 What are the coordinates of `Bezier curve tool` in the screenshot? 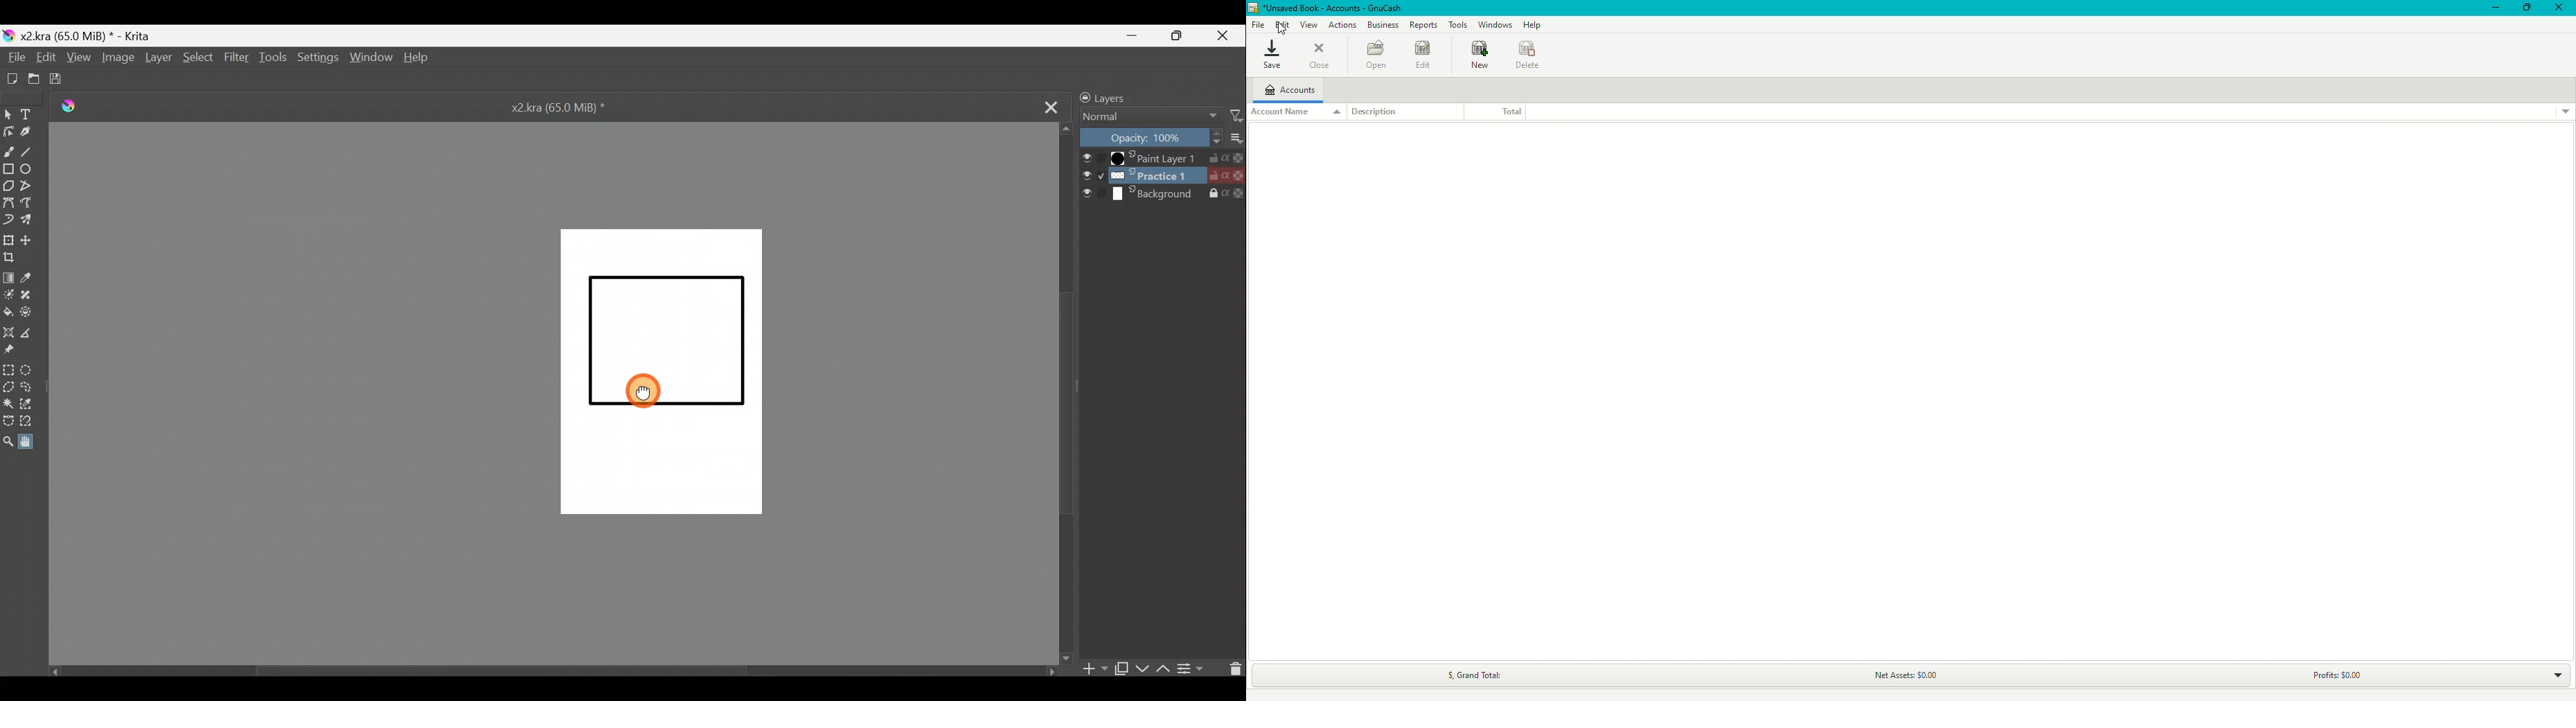 It's located at (8, 201).